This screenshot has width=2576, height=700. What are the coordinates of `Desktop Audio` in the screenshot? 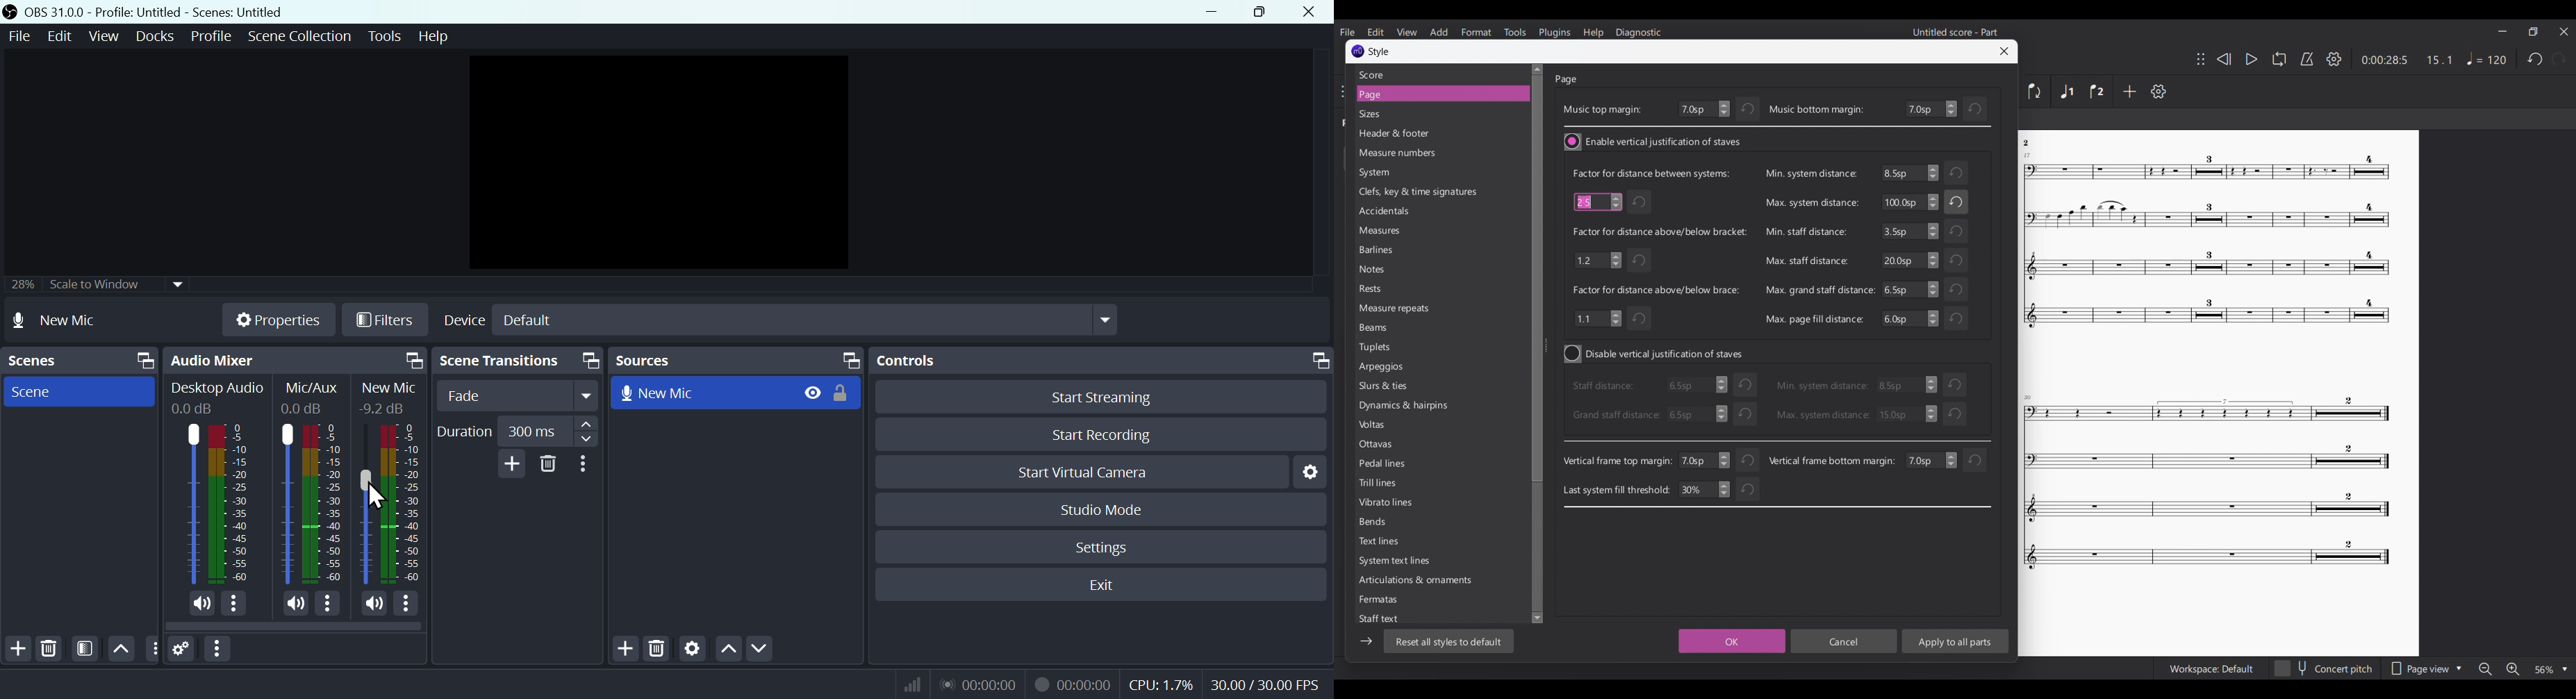 It's located at (190, 504).